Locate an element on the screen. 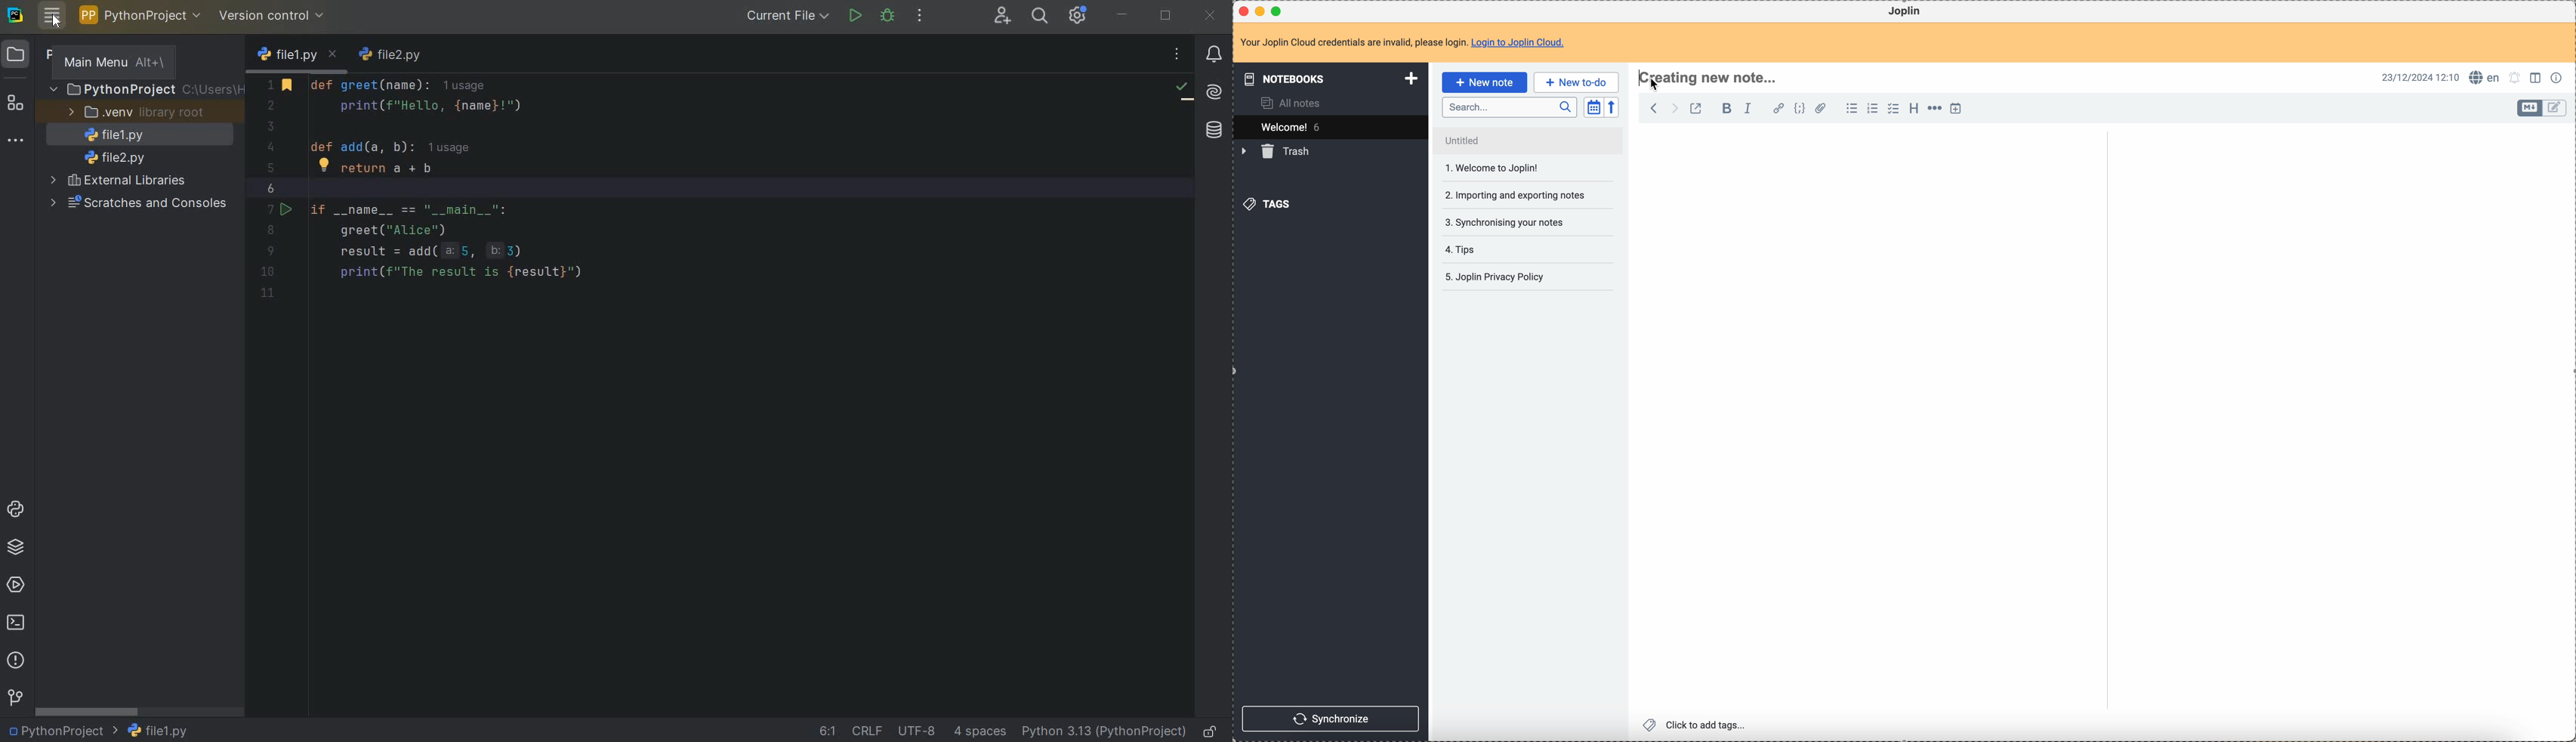 Image resolution: width=2576 pixels, height=756 pixels. all notes is located at coordinates (1286, 103).